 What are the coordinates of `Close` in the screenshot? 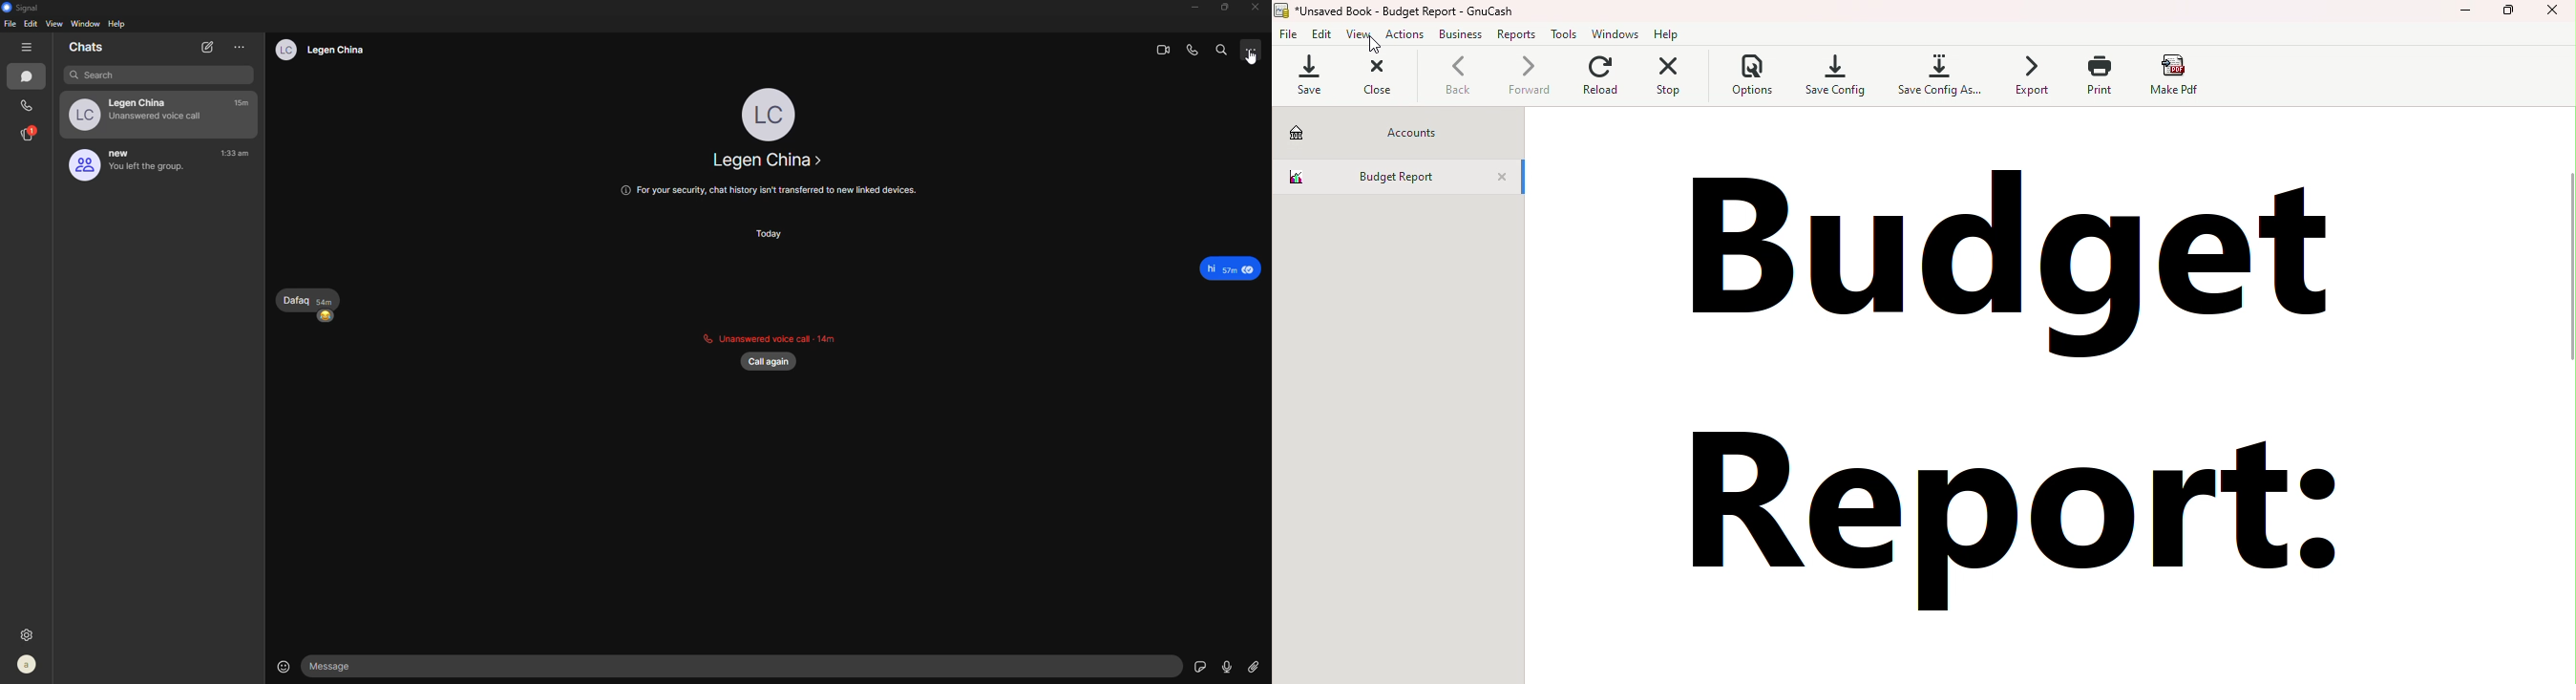 It's located at (1502, 181).